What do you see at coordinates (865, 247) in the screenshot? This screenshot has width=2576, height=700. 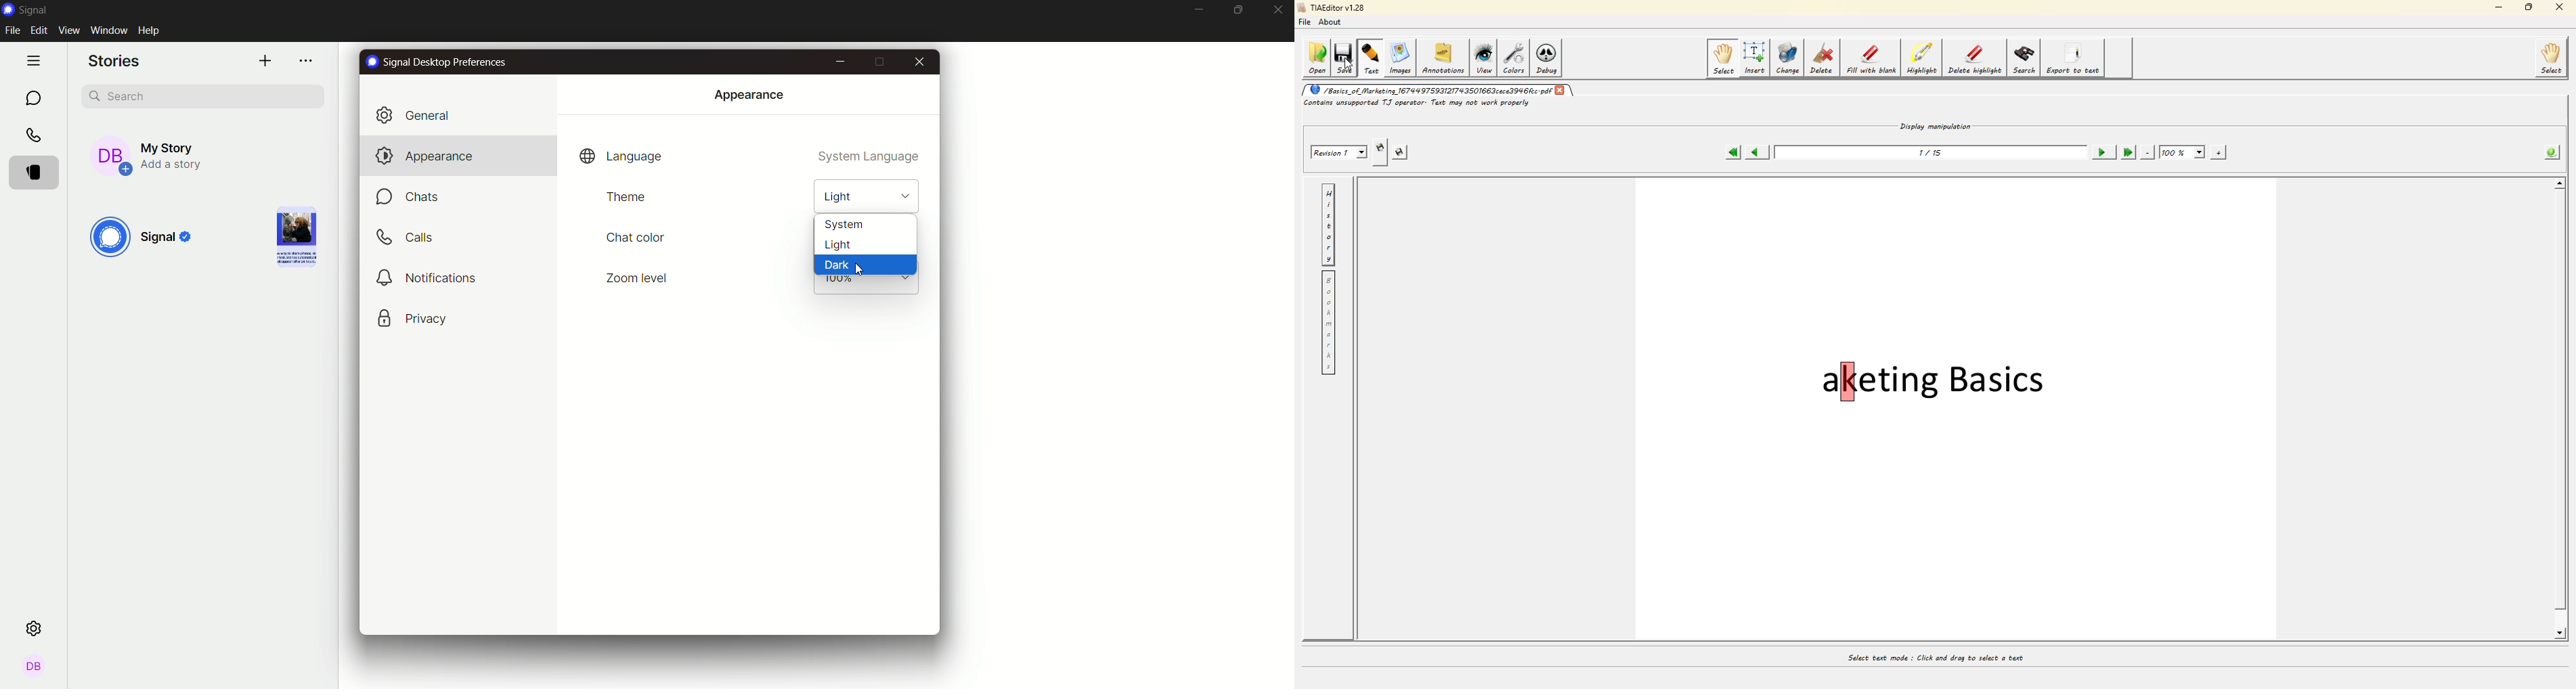 I see `light ` at bounding box center [865, 247].